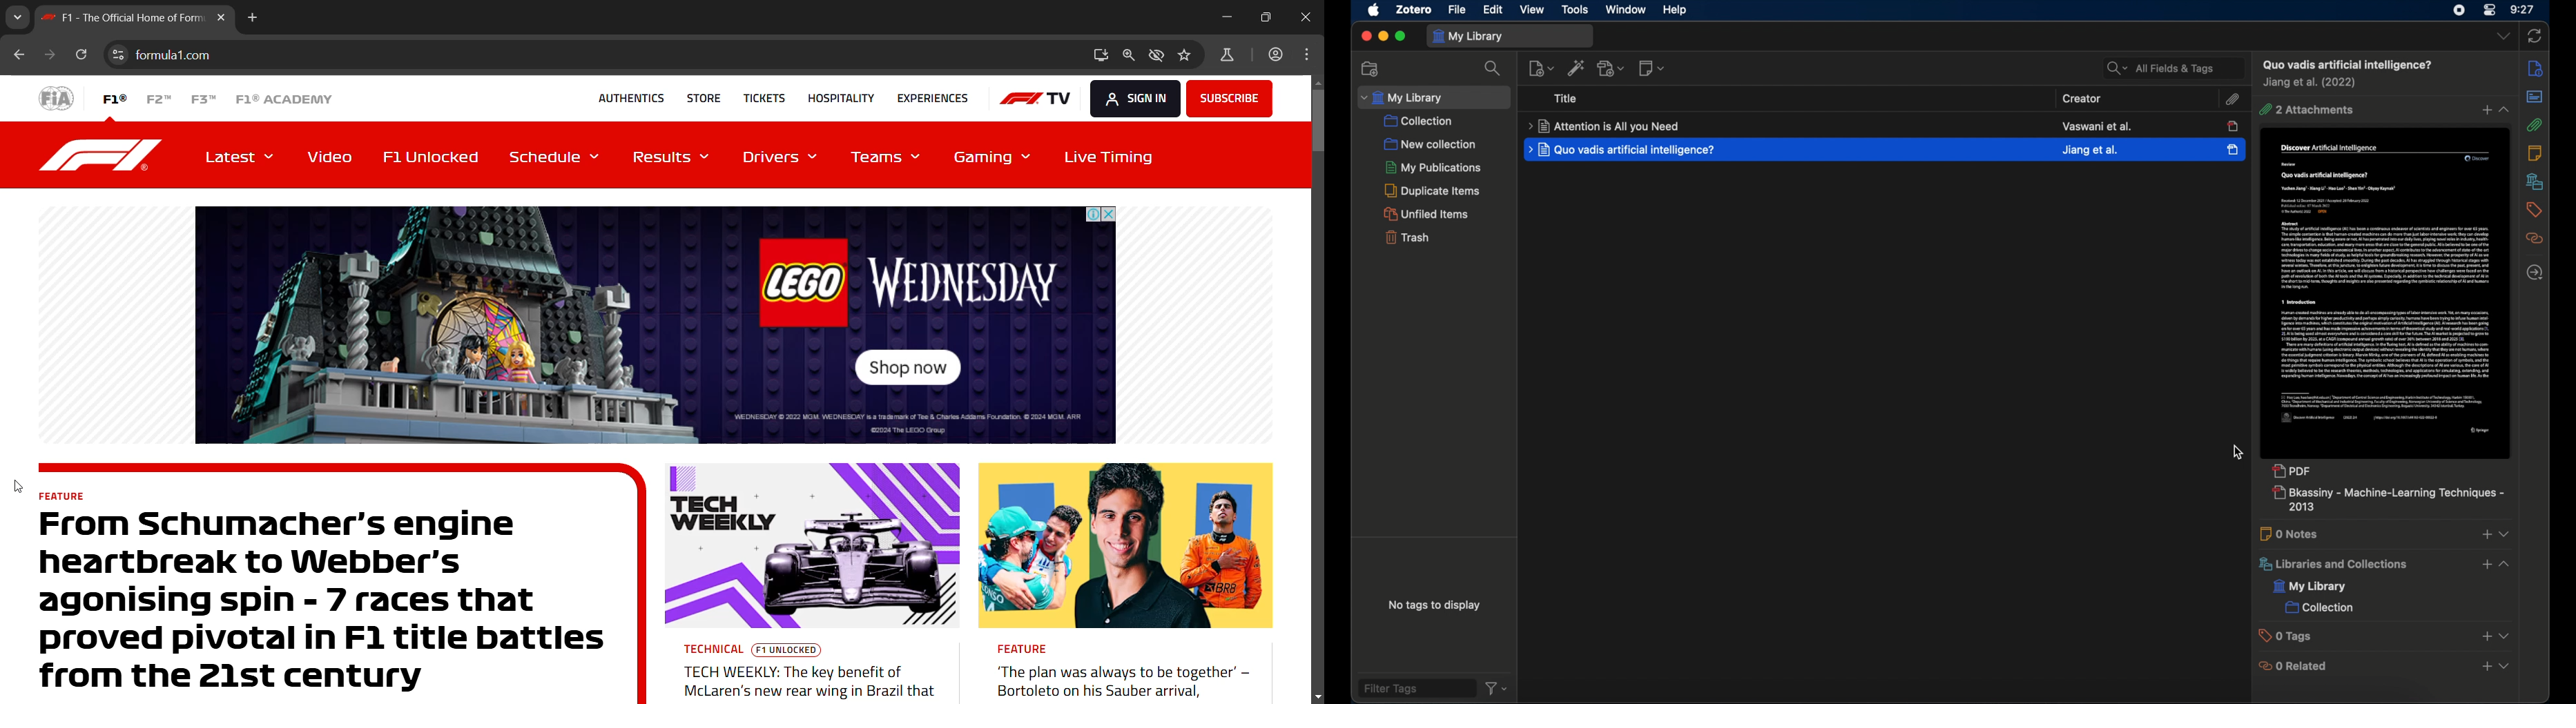 Image resolution: width=2576 pixels, height=728 pixels. Describe the element at coordinates (1428, 214) in the screenshot. I see `unfilled items` at that location.